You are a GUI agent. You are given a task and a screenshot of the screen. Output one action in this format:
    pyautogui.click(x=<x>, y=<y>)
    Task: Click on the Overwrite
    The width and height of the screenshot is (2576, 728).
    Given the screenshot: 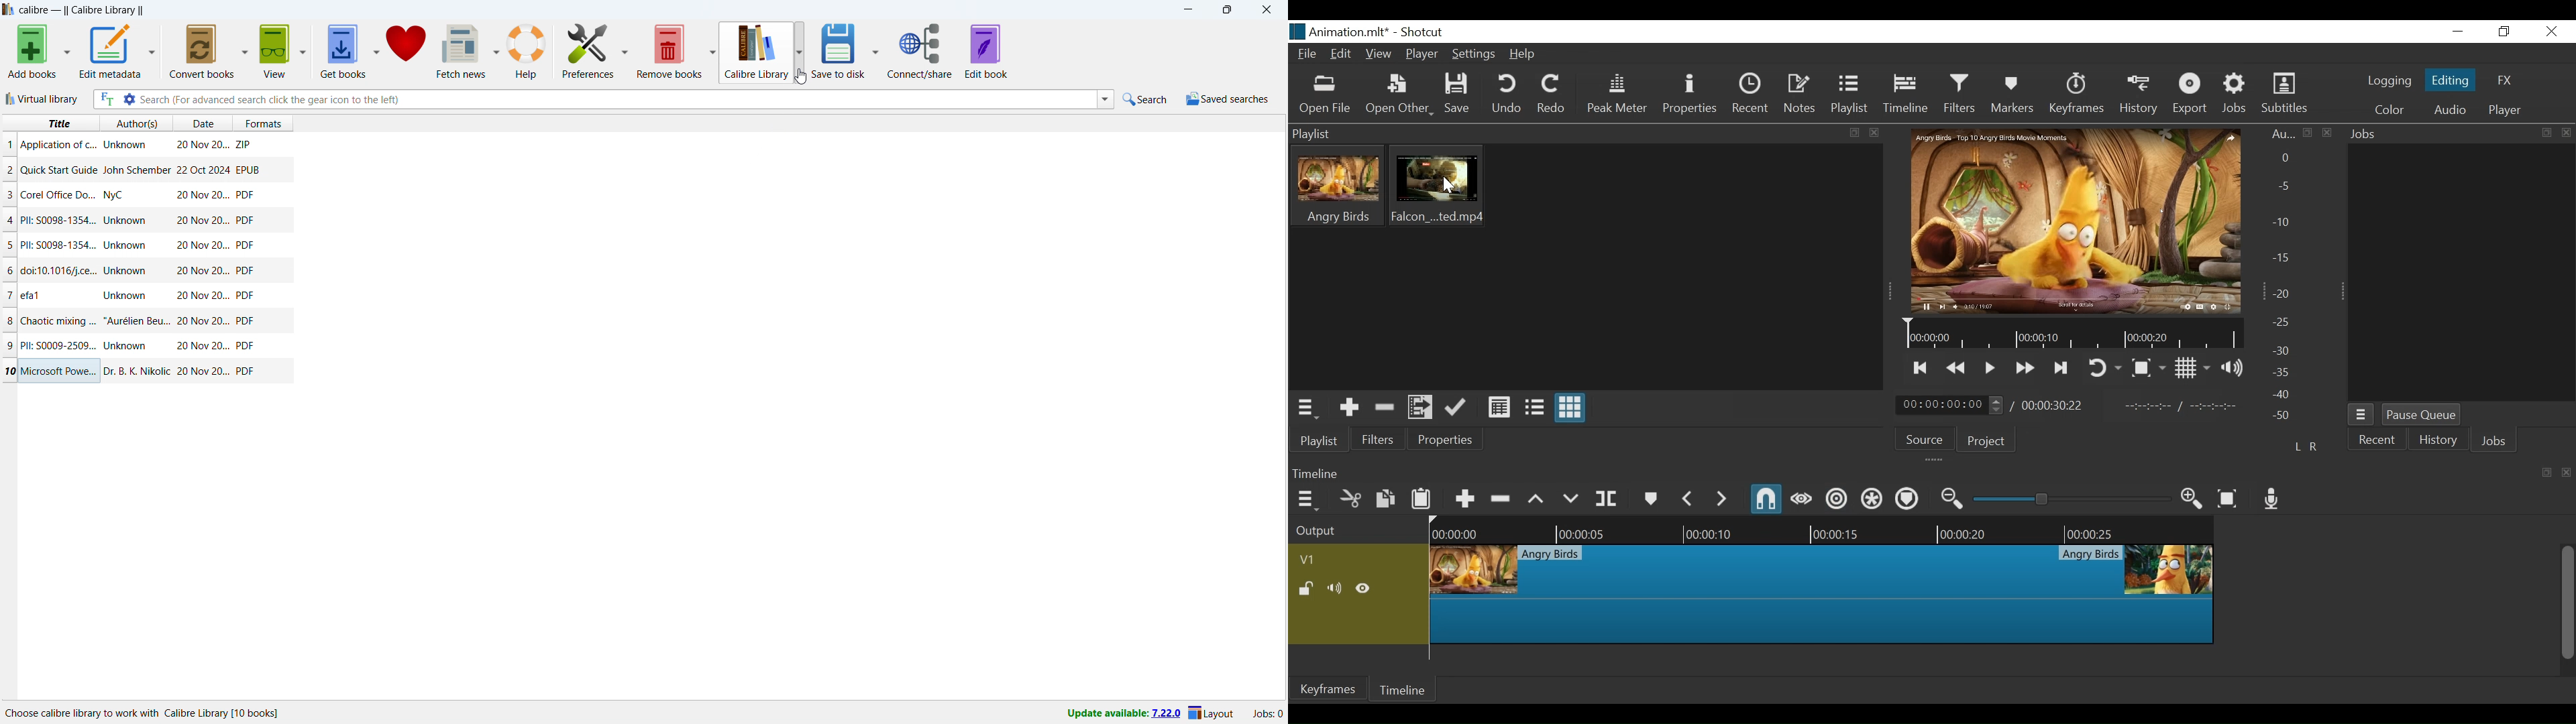 What is the action you would take?
    pyautogui.click(x=1570, y=496)
    